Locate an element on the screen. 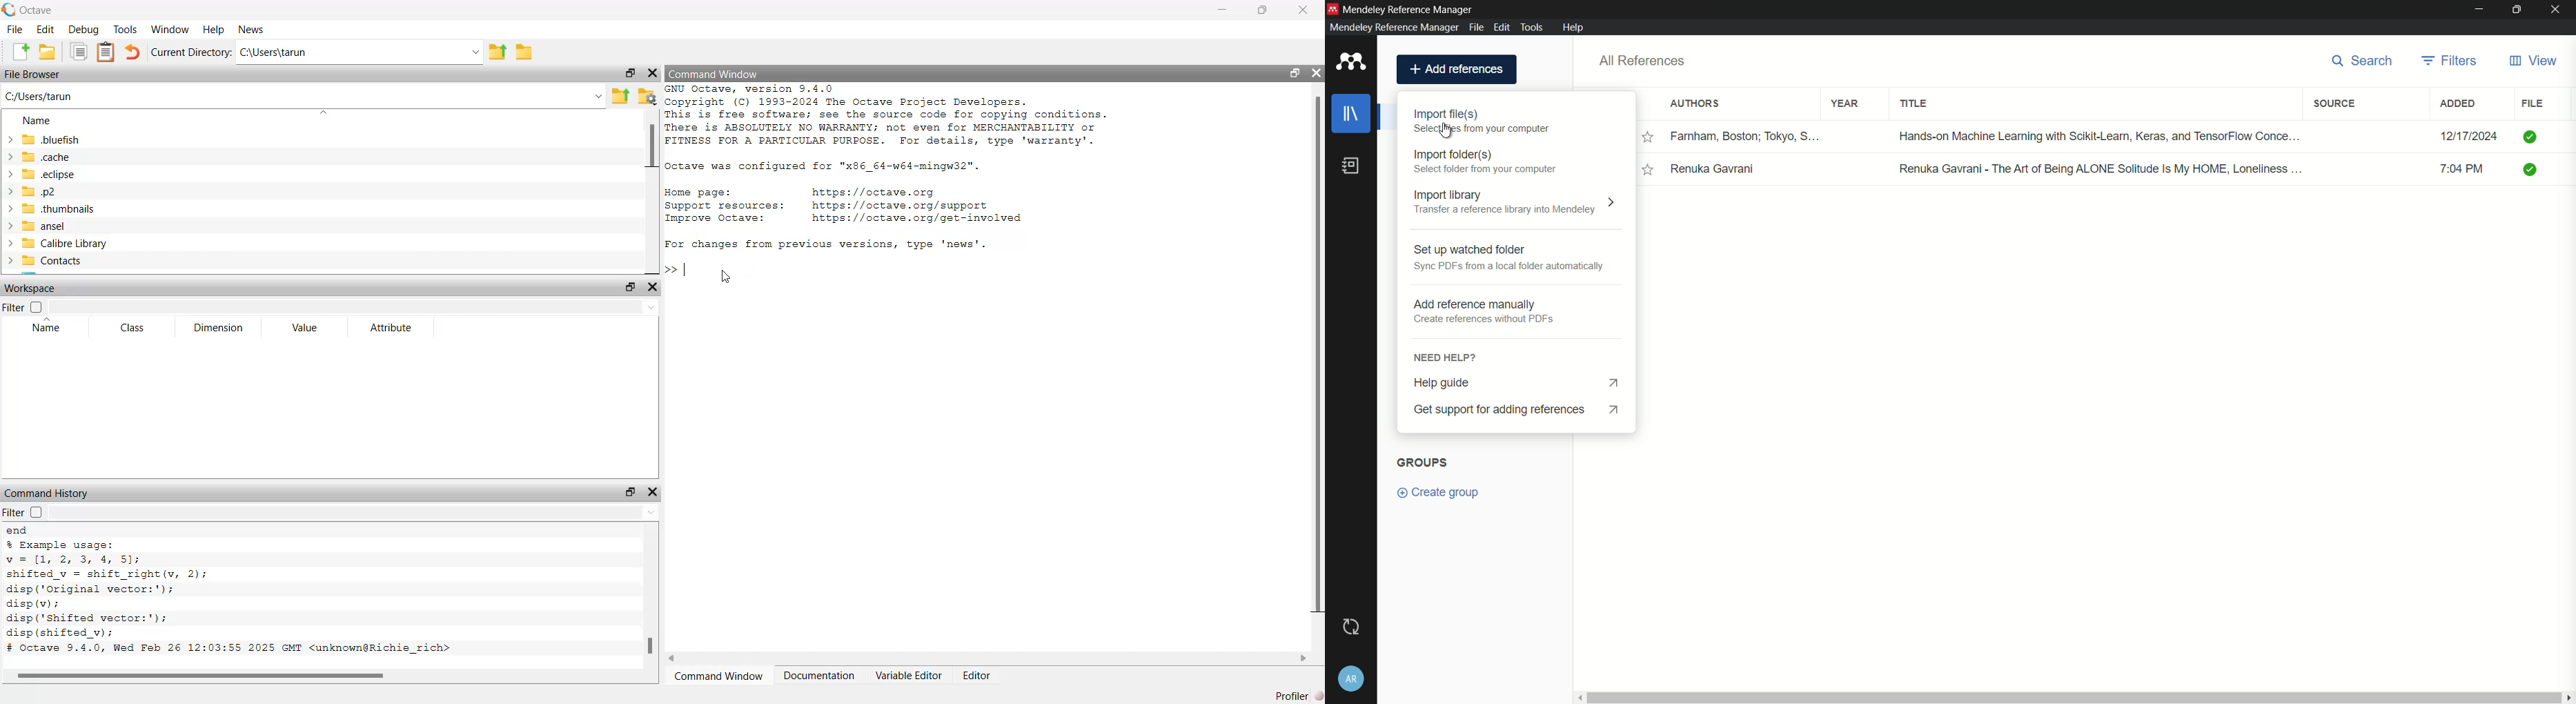 The width and height of the screenshot is (2576, 728). view is located at coordinates (2533, 61).